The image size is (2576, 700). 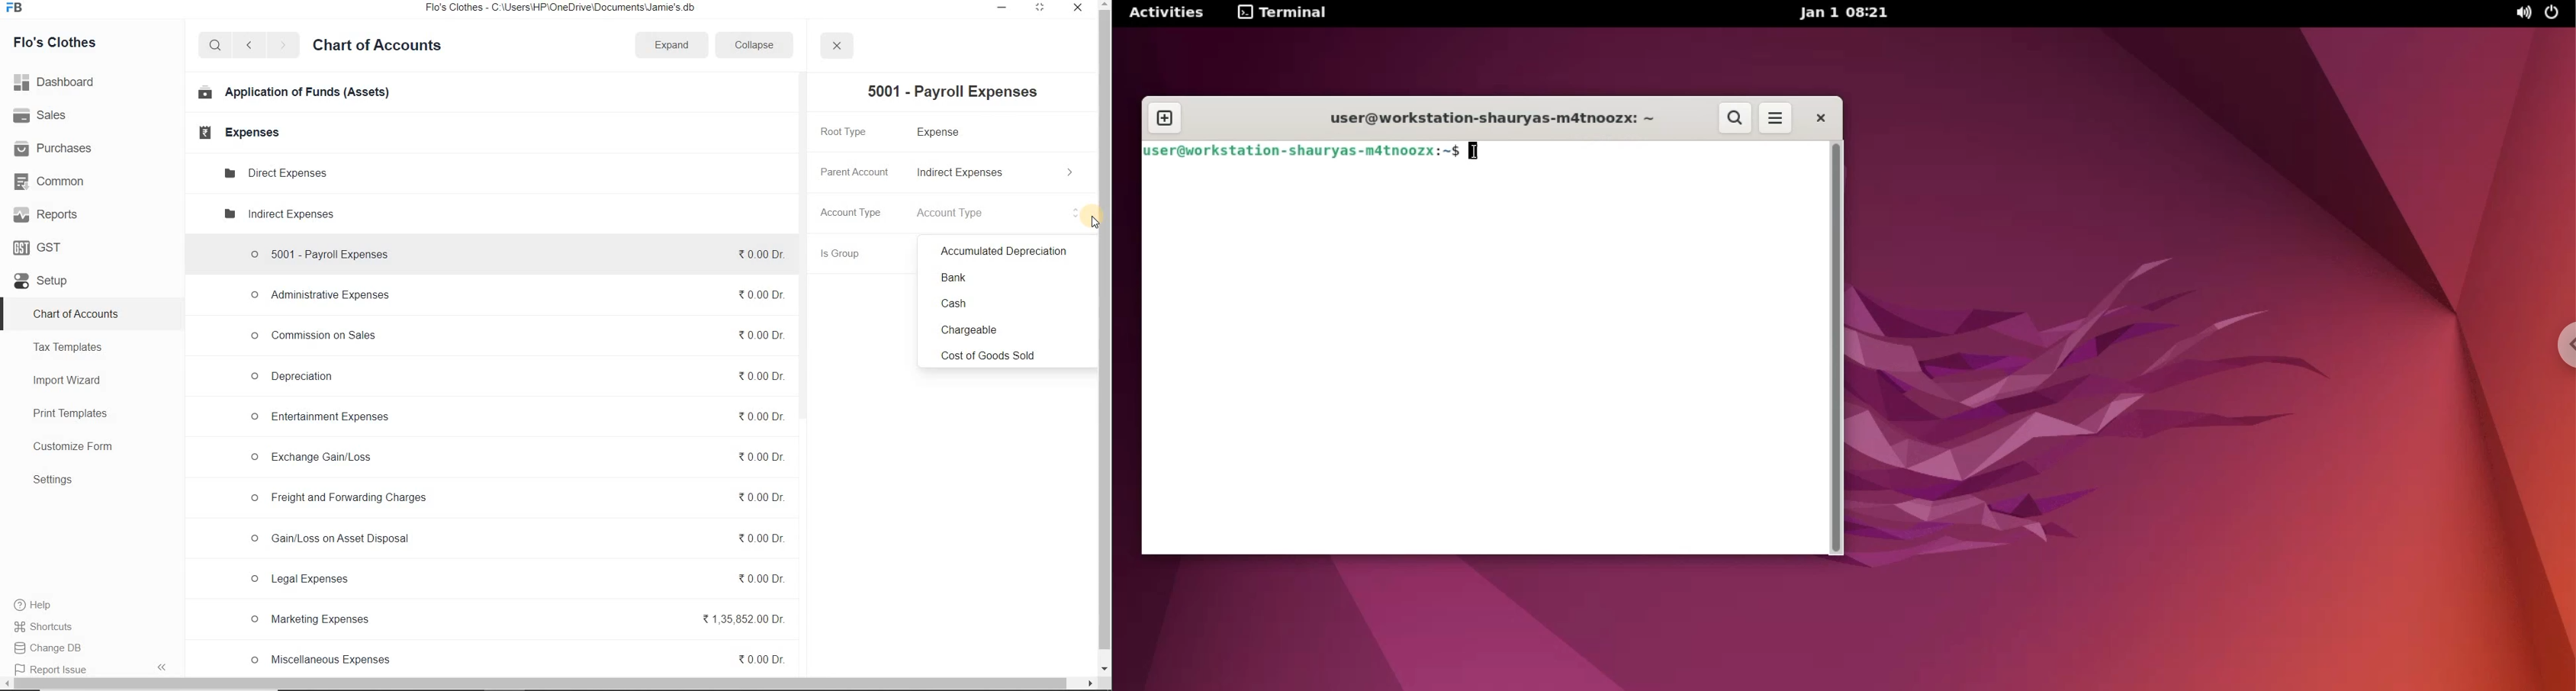 I want to click on Flo's Clothes - C:\Users\HP\OneDrive\Documents\Jamie's db, so click(x=576, y=9).